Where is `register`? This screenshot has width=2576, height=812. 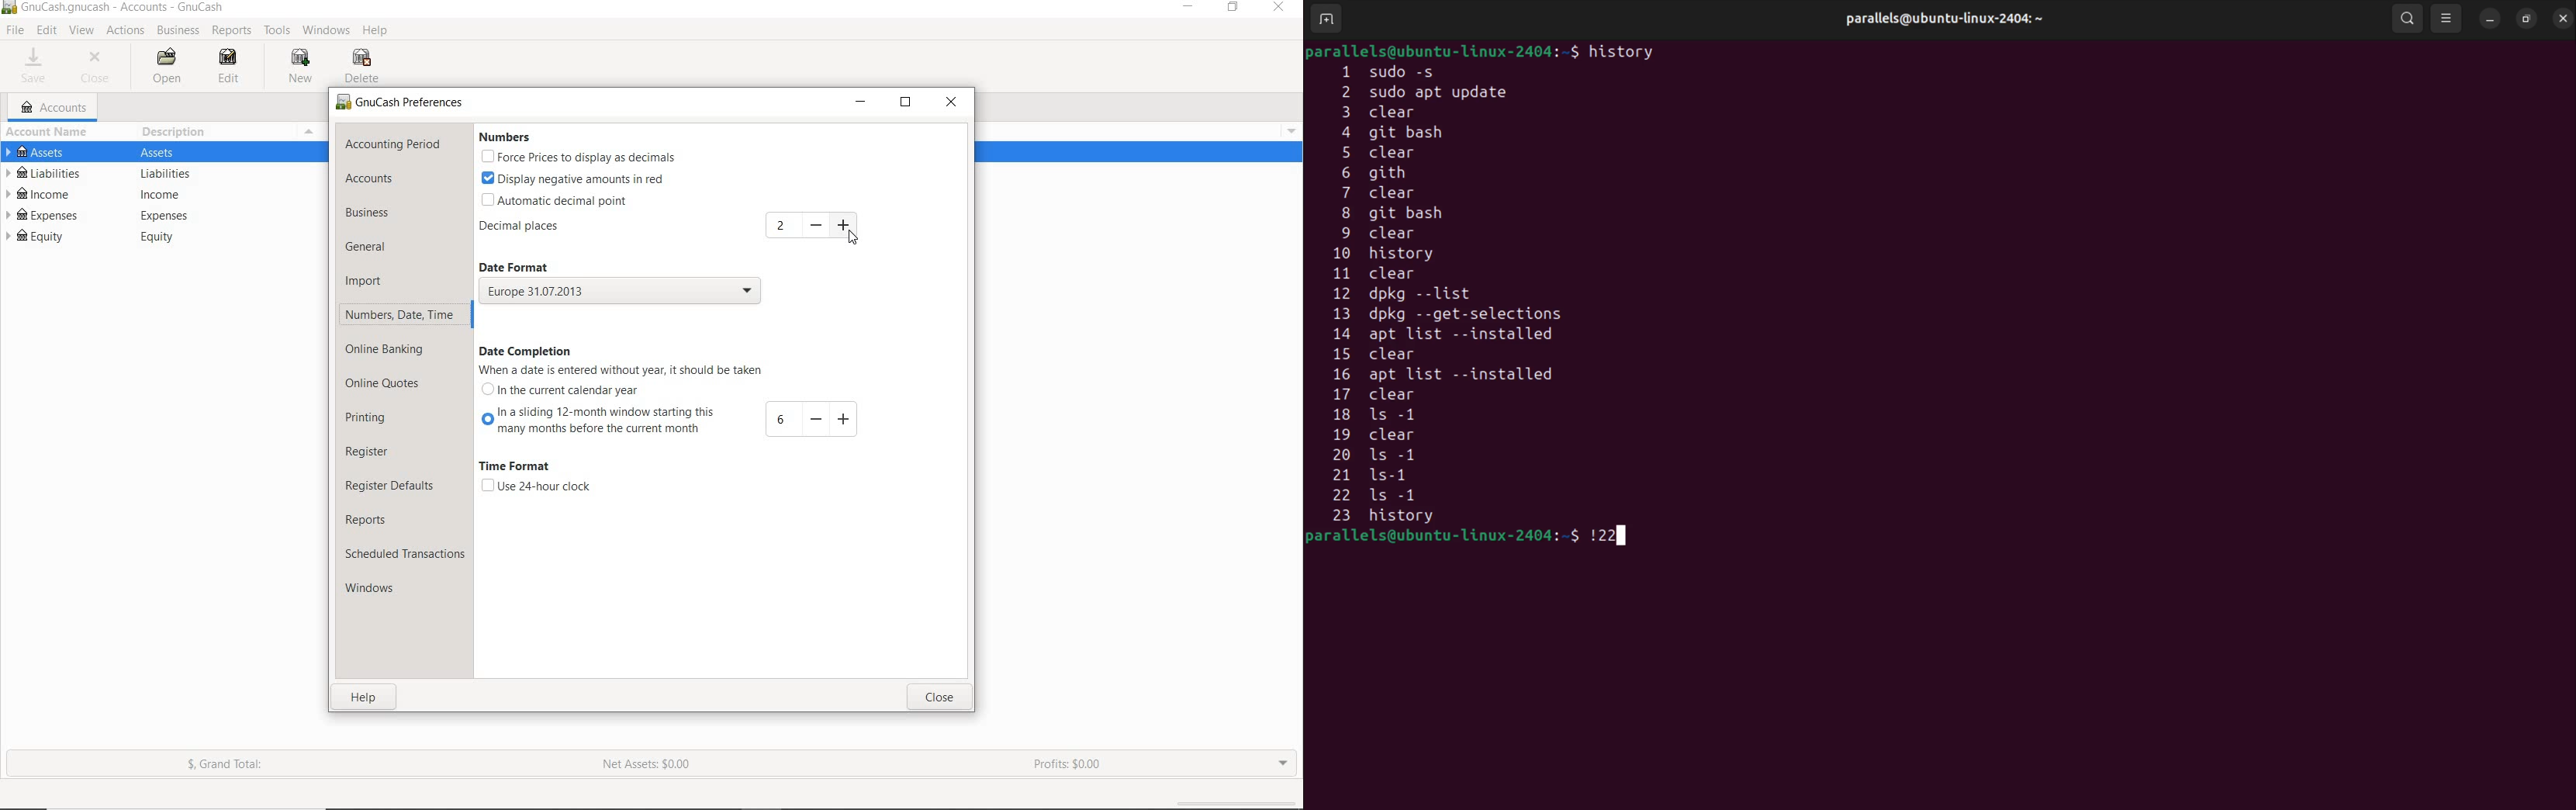 register is located at coordinates (378, 453).